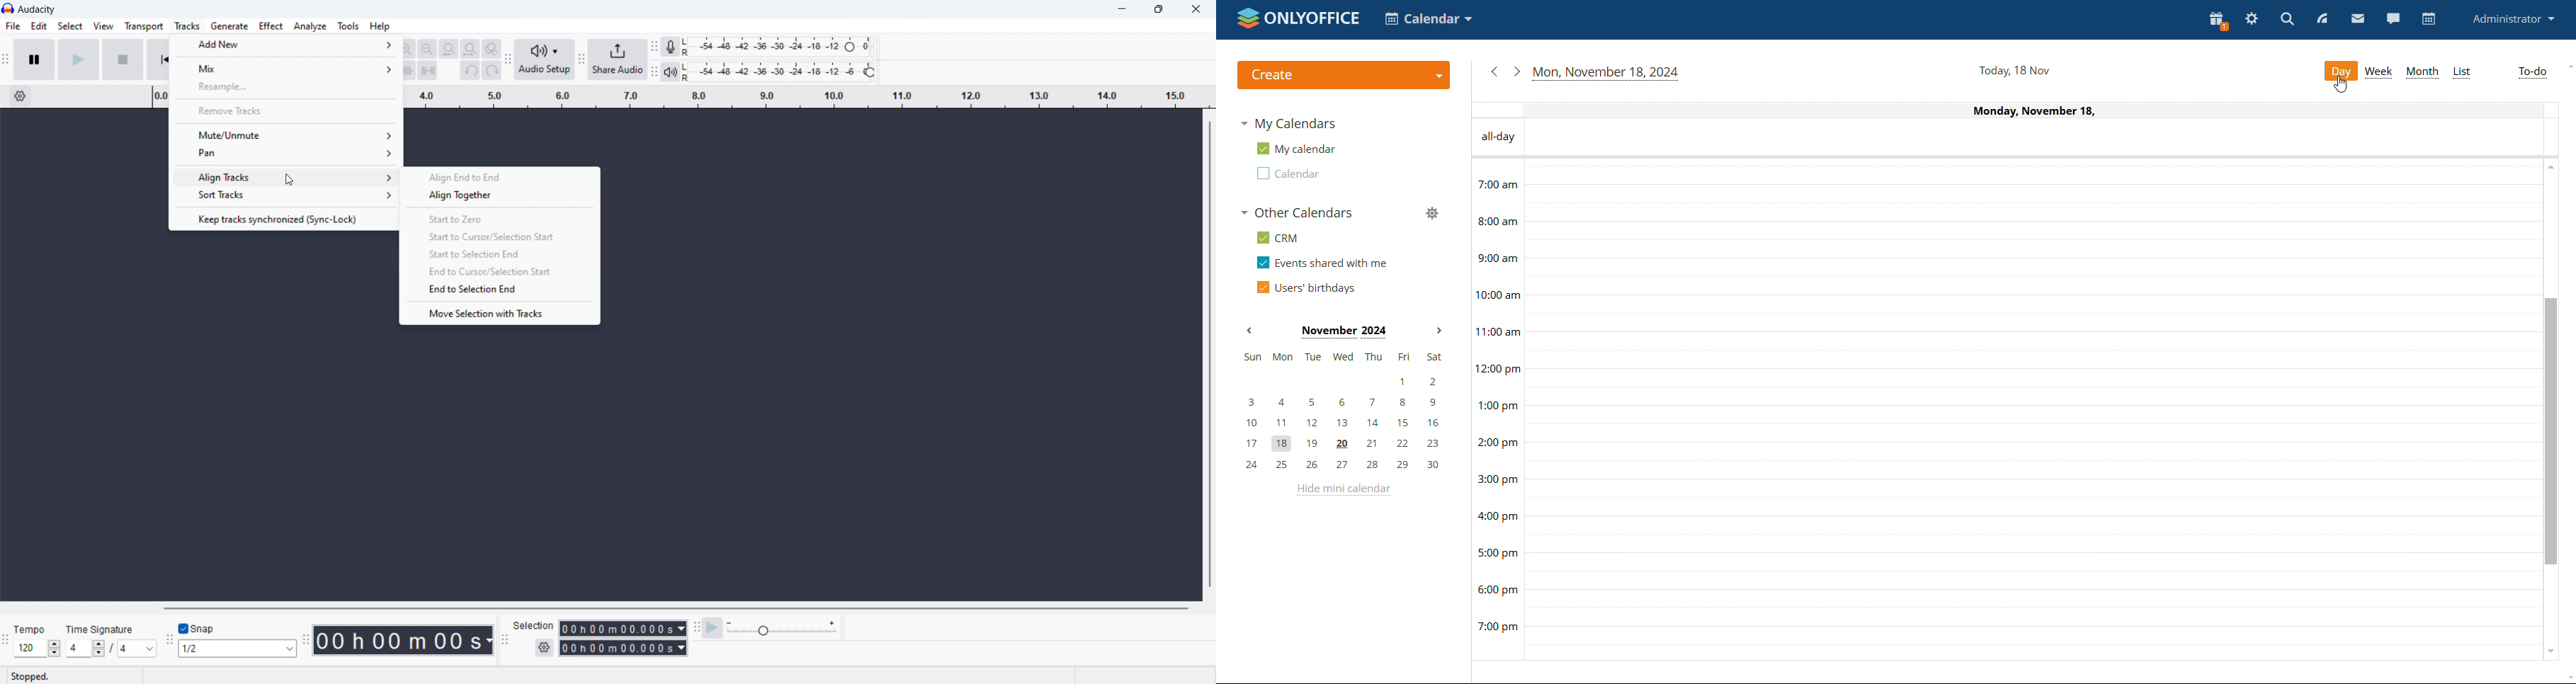 This screenshot has width=2576, height=700. What do you see at coordinates (144, 27) in the screenshot?
I see `transport` at bounding box center [144, 27].